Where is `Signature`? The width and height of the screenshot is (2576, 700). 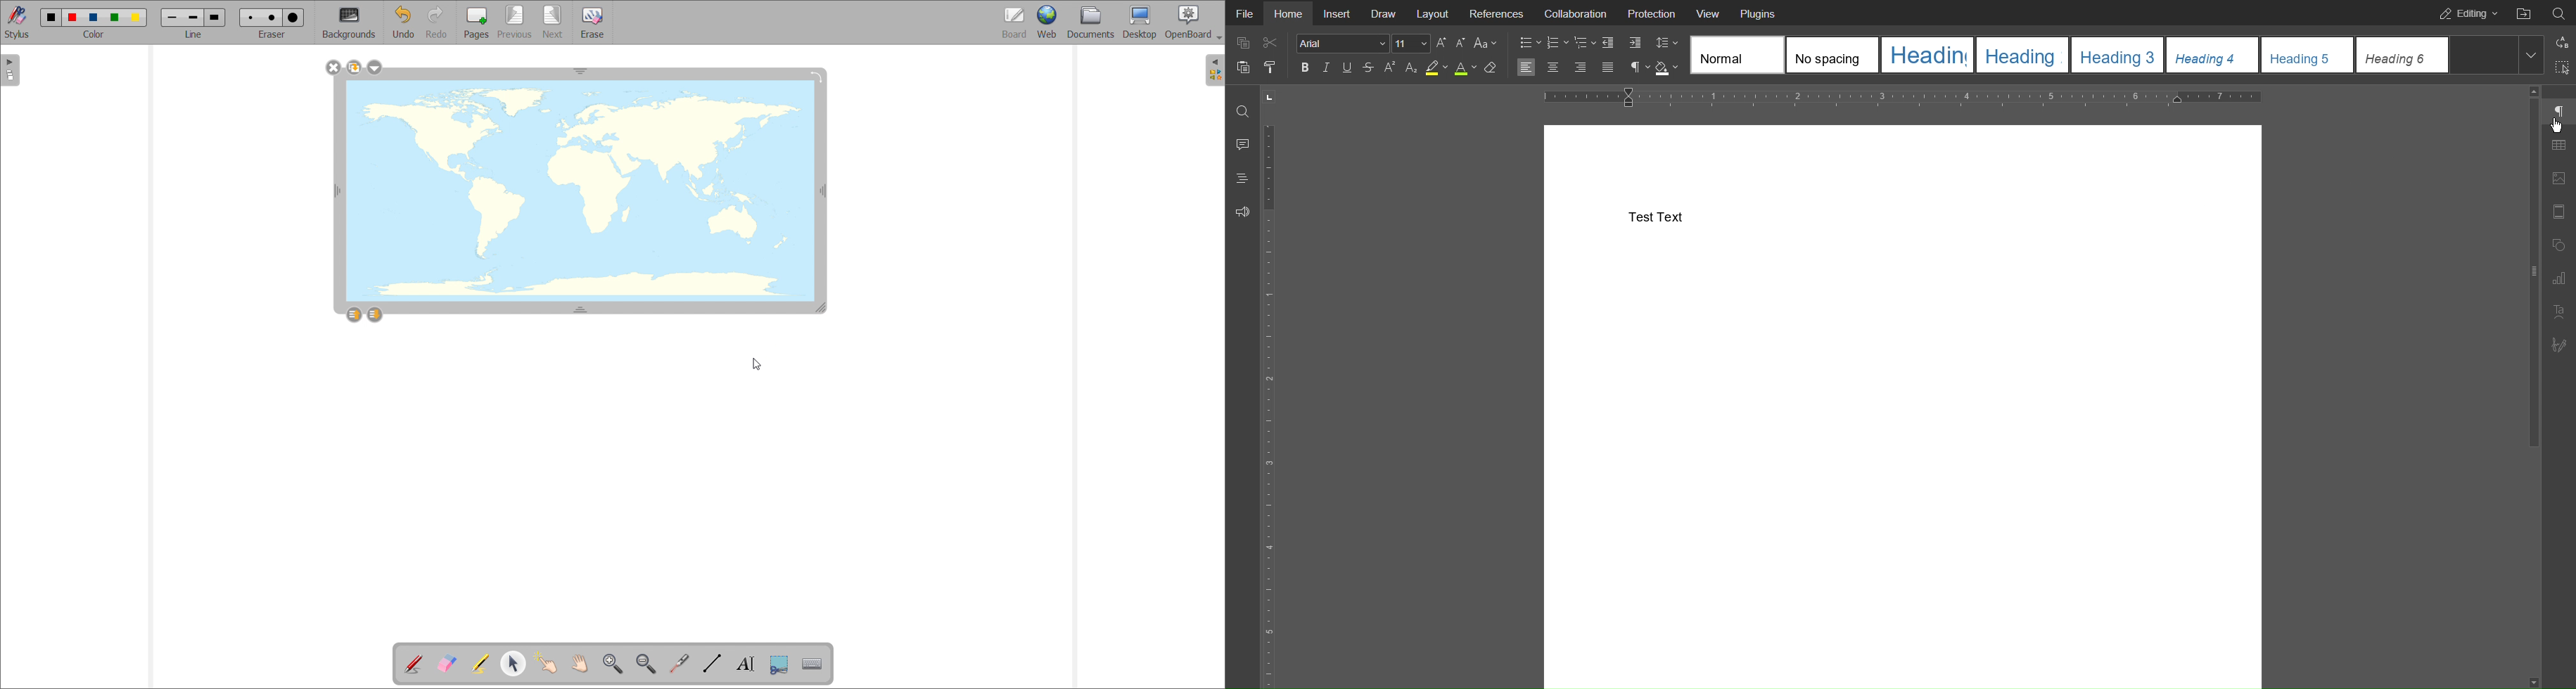
Signature is located at coordinates (2556, 345).